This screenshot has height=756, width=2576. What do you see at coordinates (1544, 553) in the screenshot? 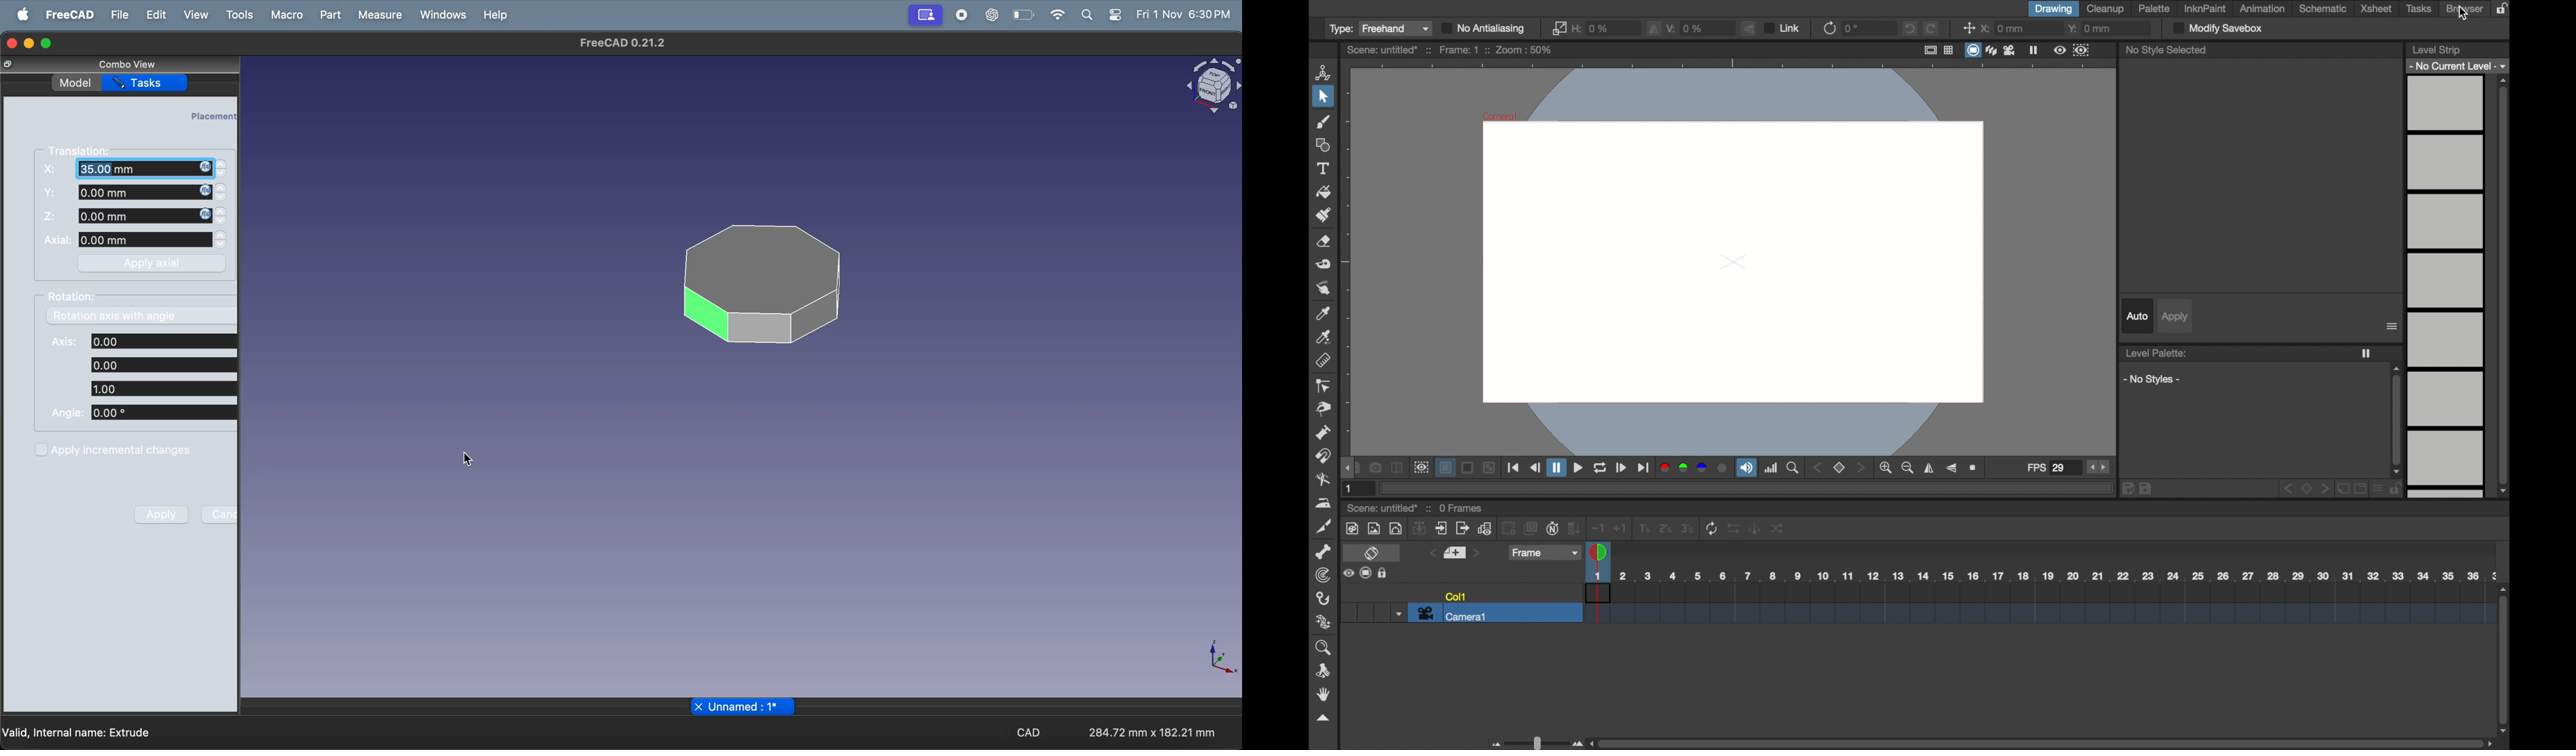
I see `frame` at bounding box center [1544, 553].